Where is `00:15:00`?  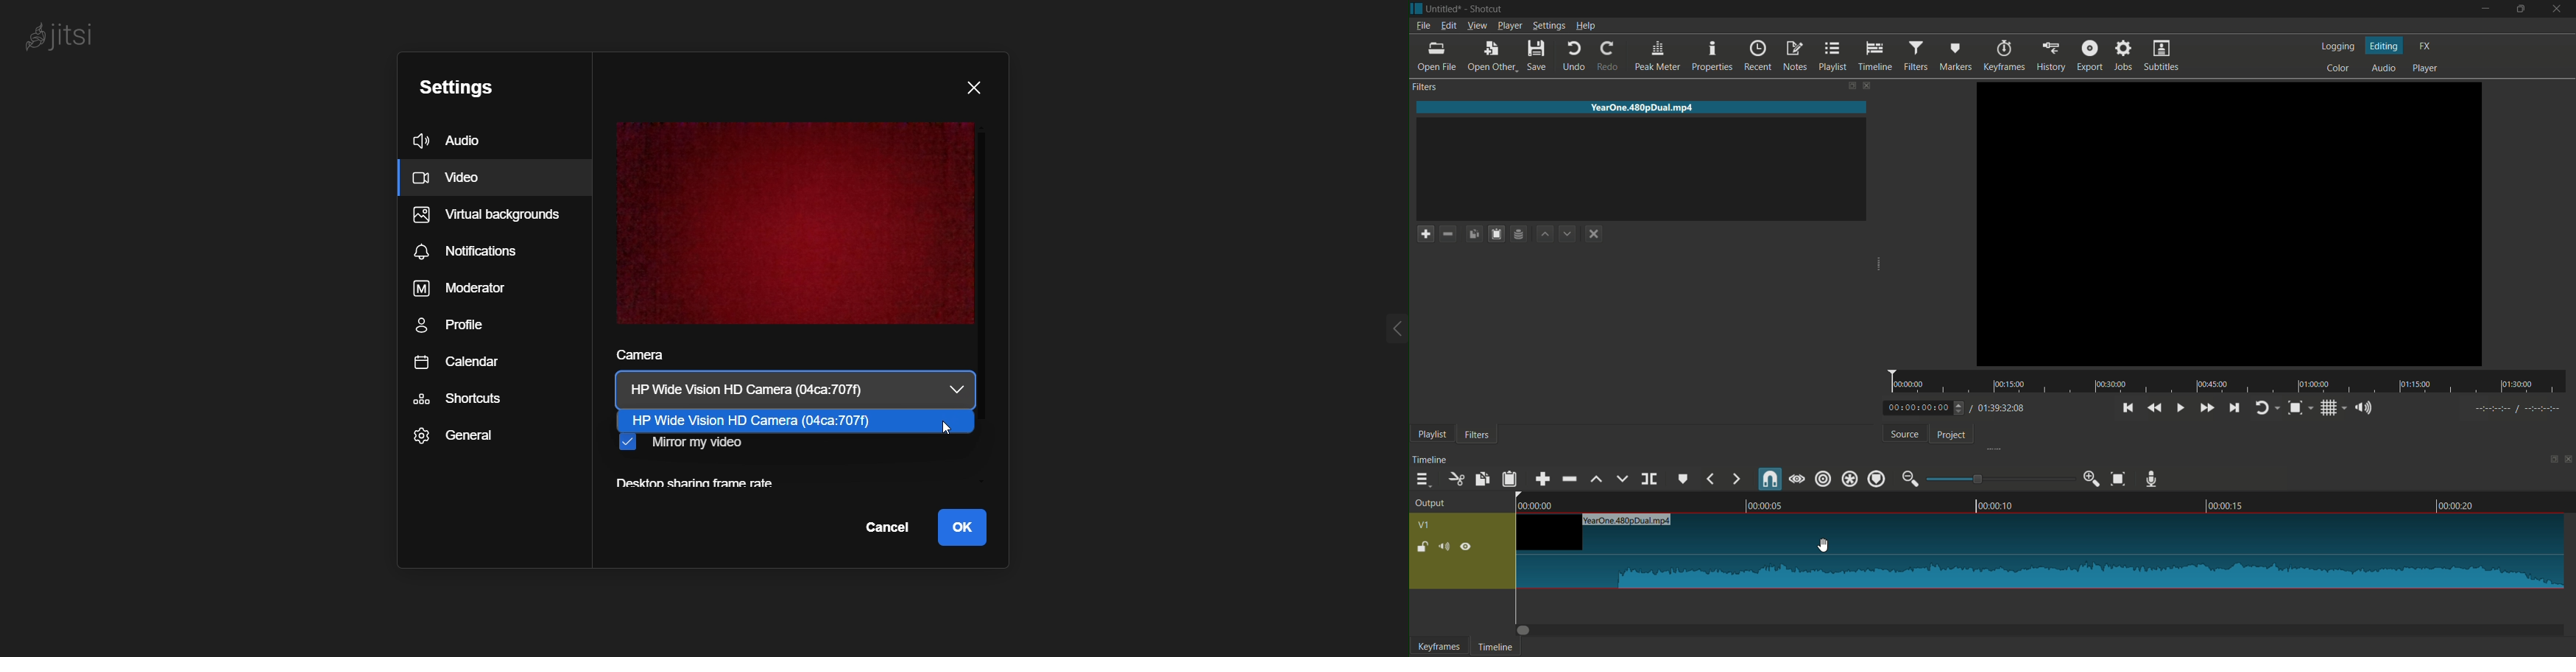
00:15:00 is located at coordinates (2012, 385).